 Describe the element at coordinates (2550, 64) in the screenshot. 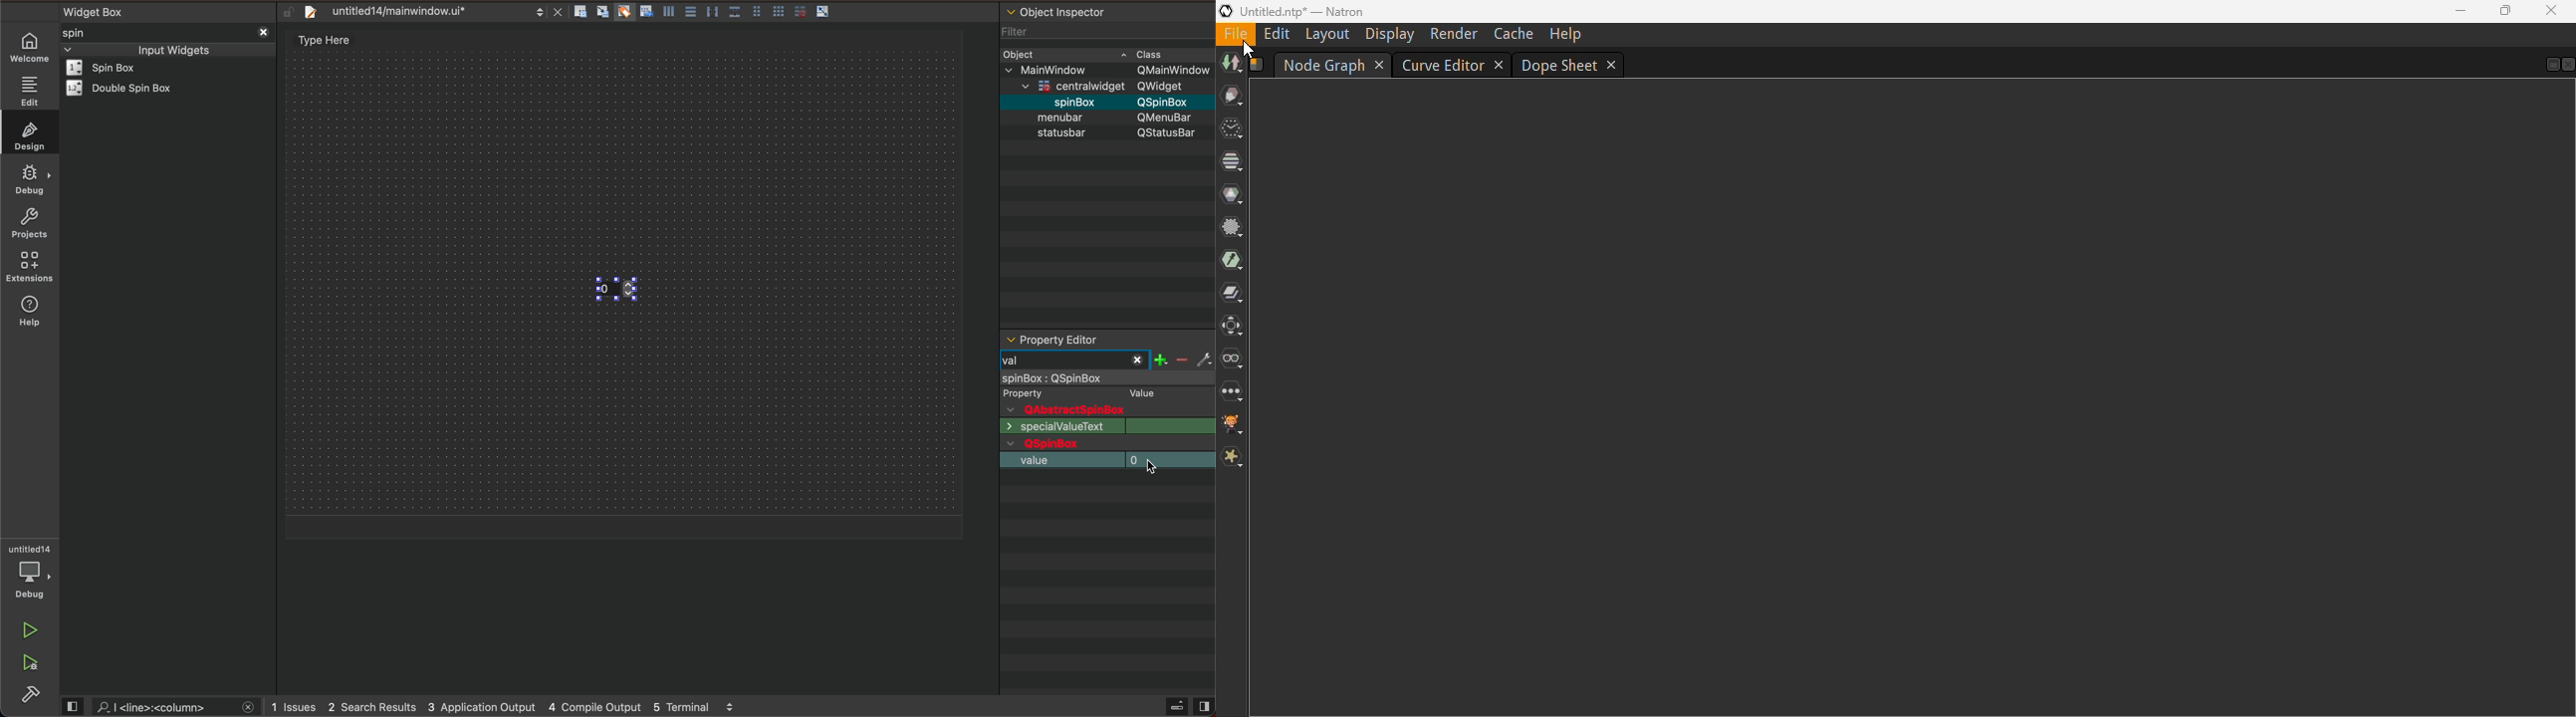

I see `float pane` at that location.